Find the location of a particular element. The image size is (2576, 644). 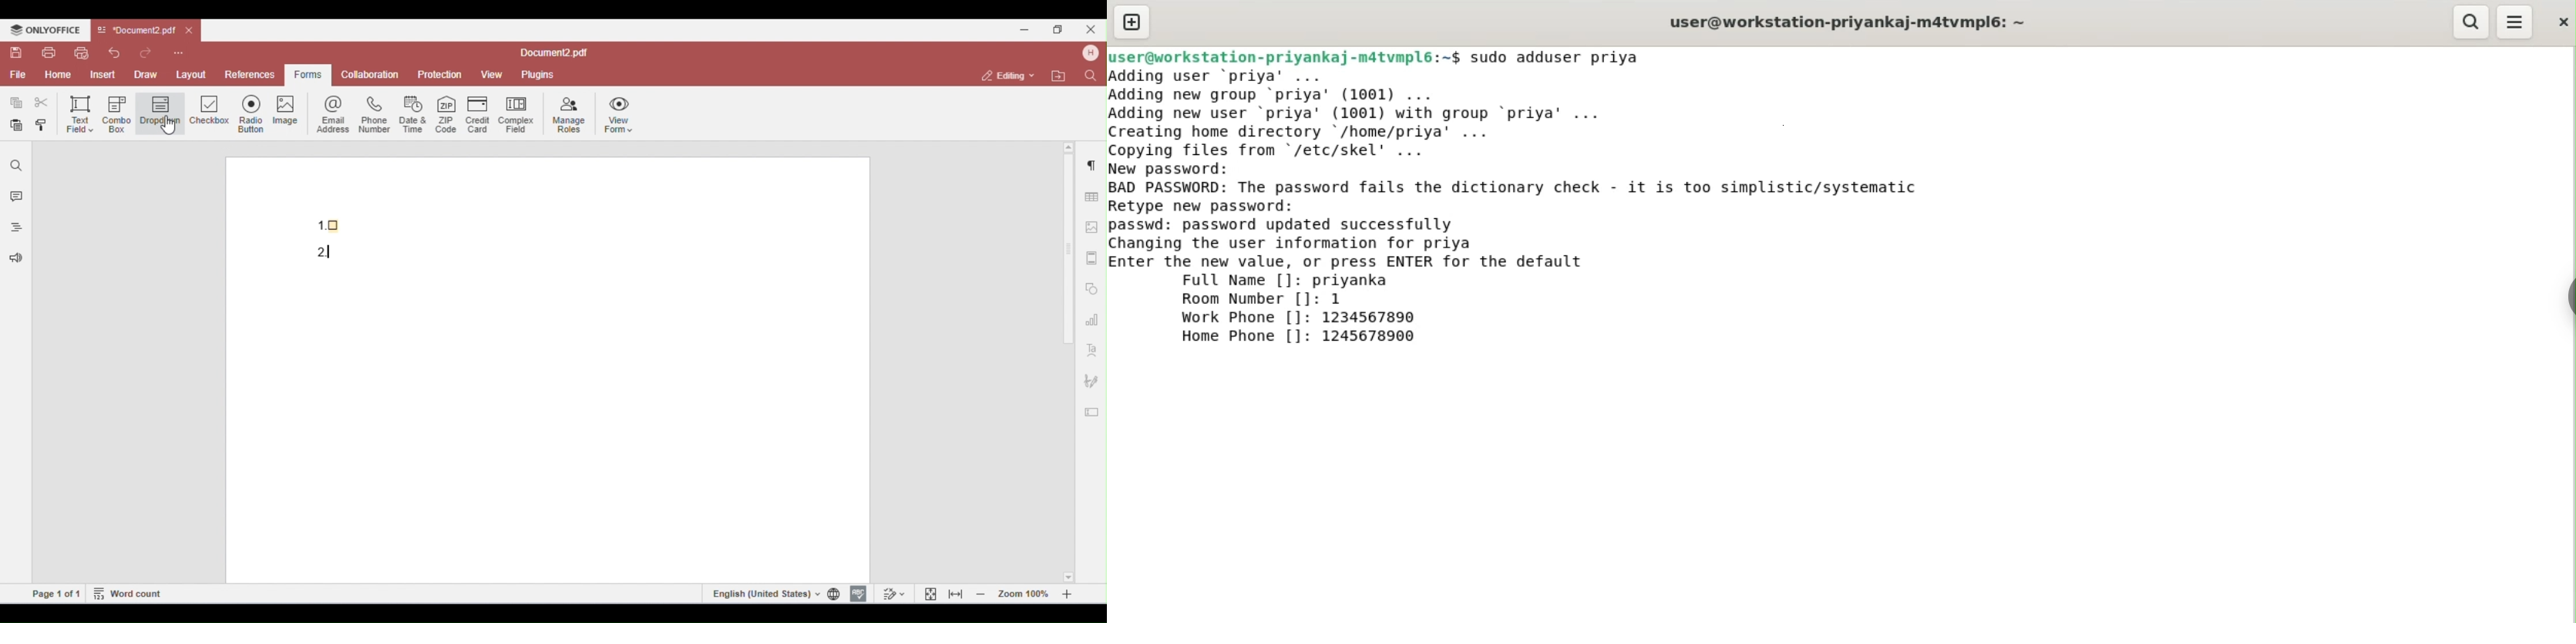

phone number is located at coordinates (374, 114).